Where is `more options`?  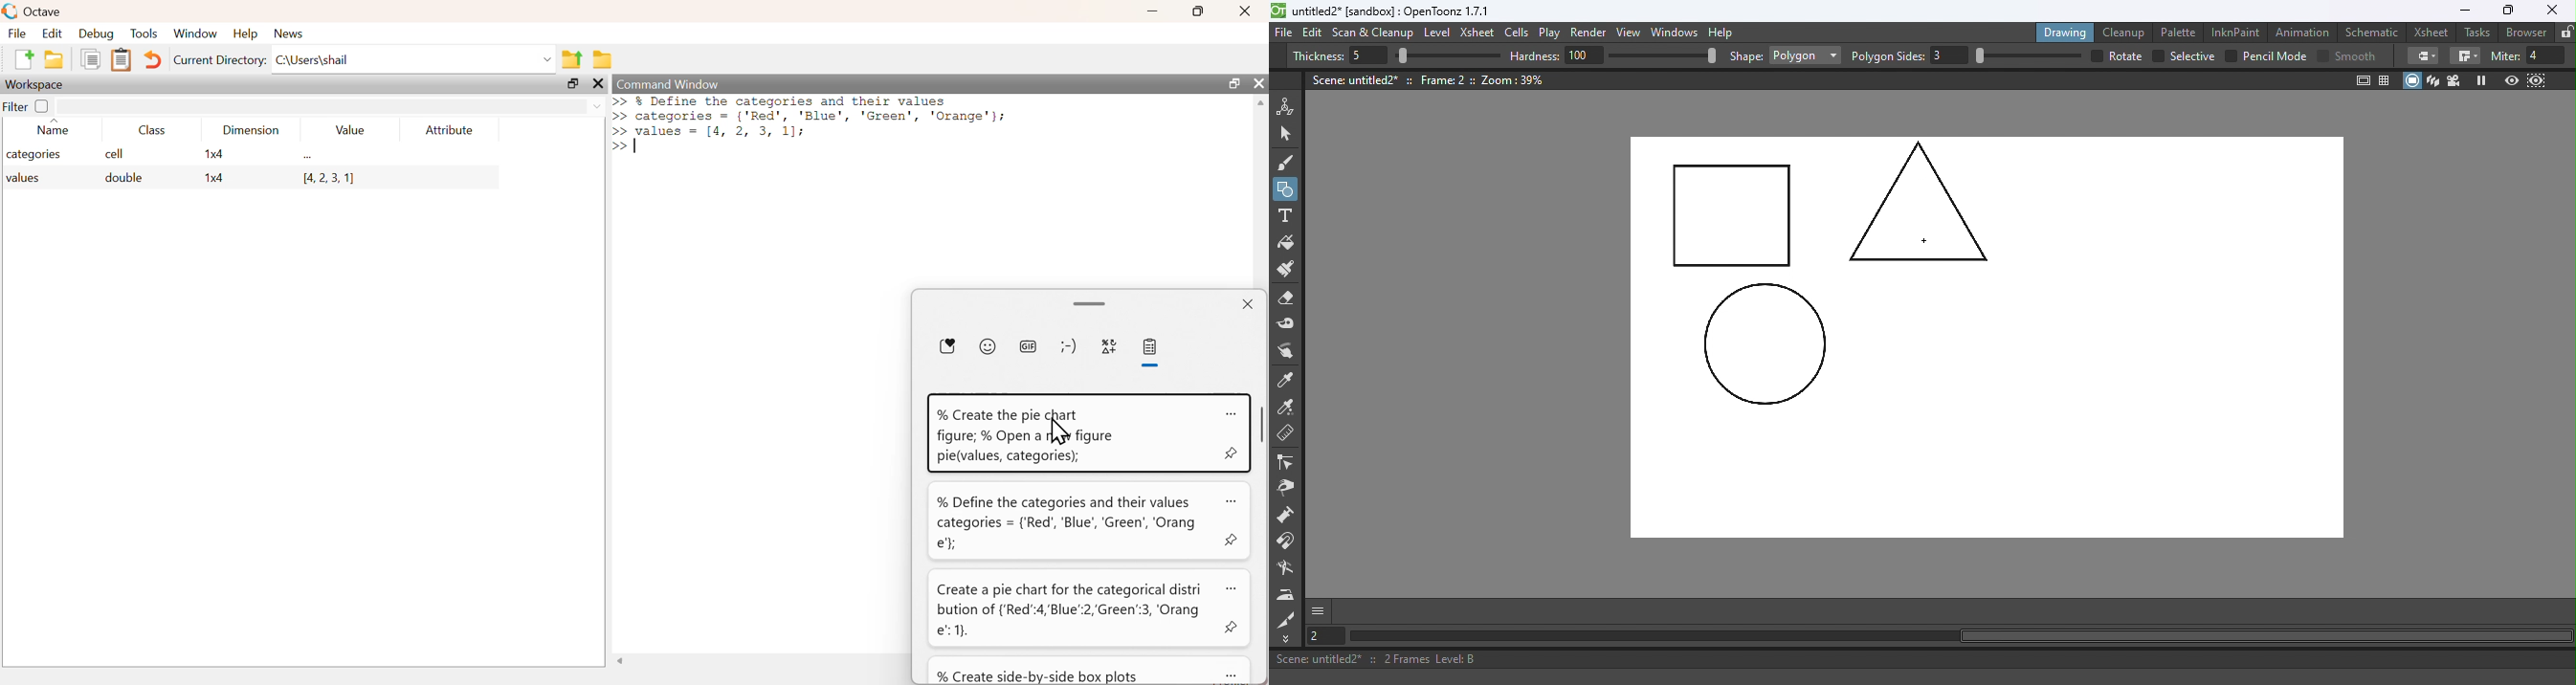
more options is located at coordinates (1232, 414).